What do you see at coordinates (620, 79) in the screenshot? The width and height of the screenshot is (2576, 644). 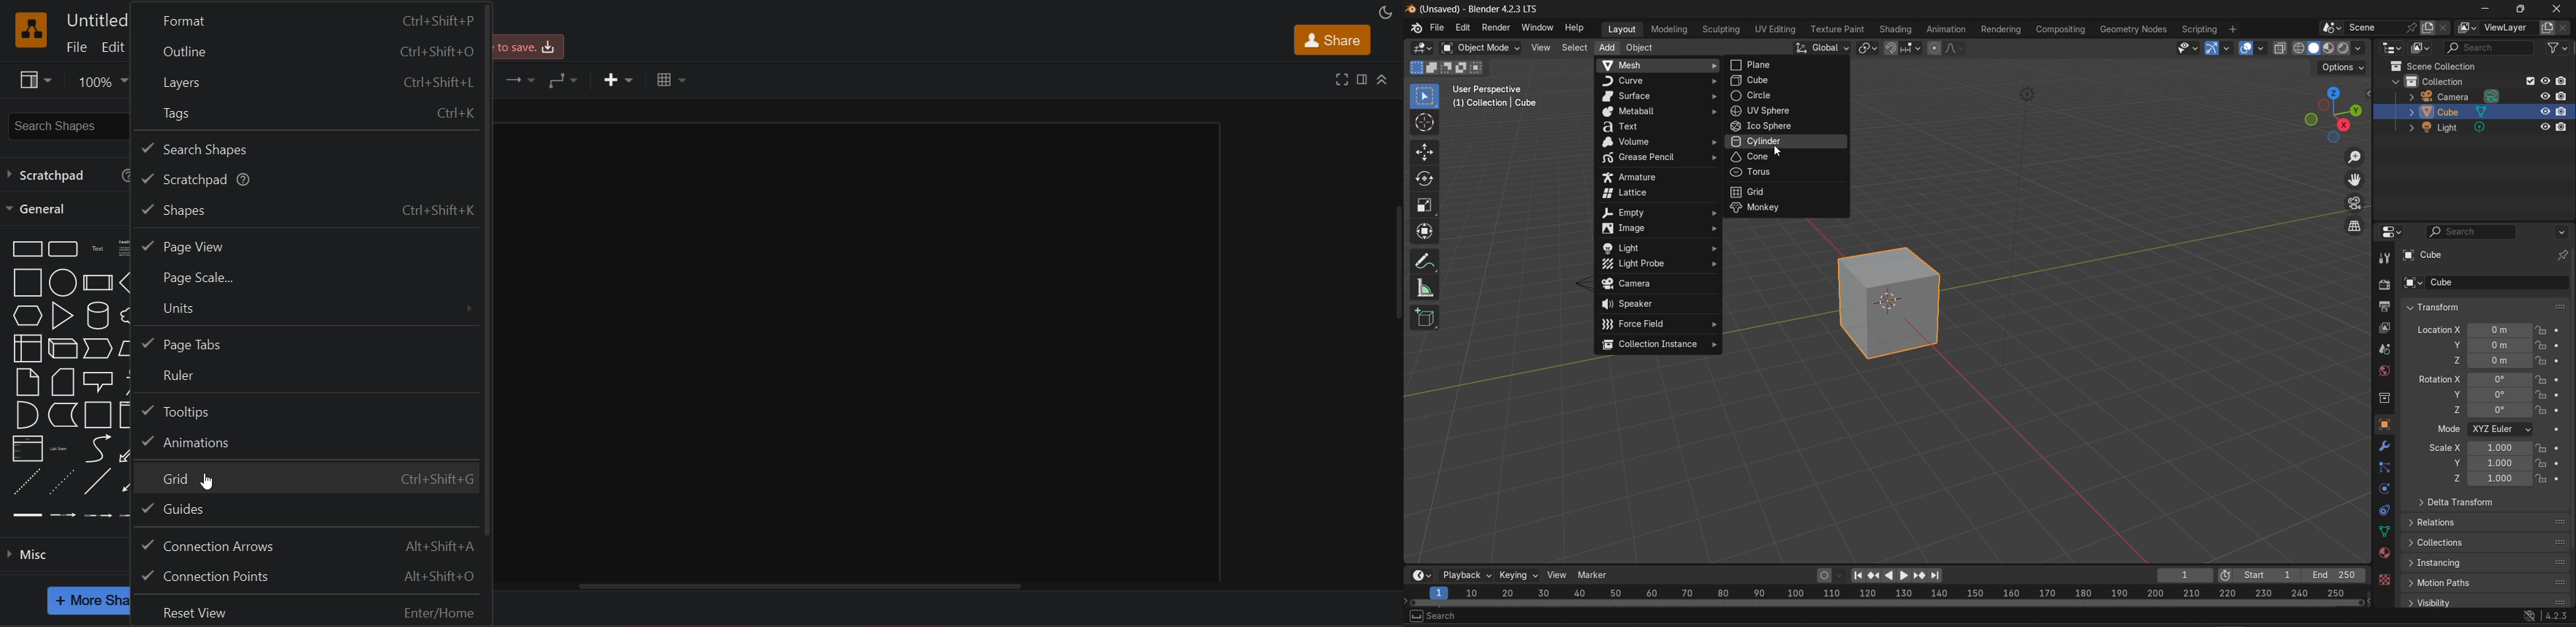 I see `insert` at bounding box center [620, 79].